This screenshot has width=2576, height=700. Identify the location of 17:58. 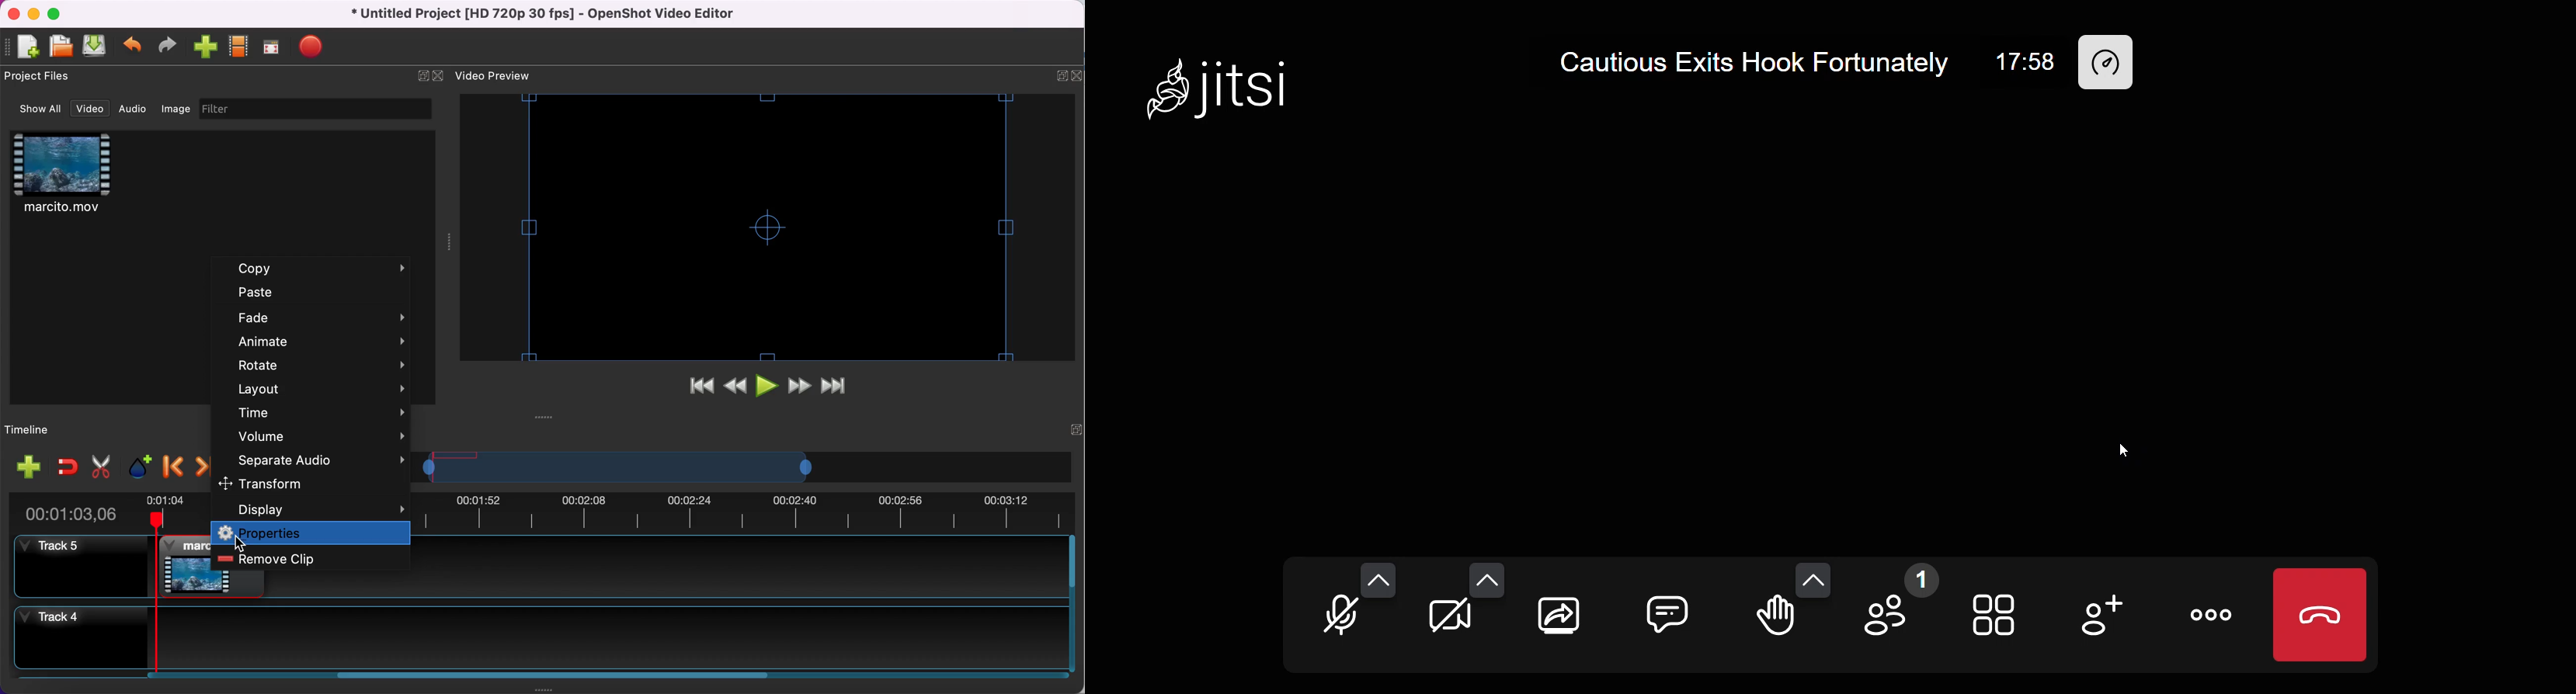
(2025, 60).